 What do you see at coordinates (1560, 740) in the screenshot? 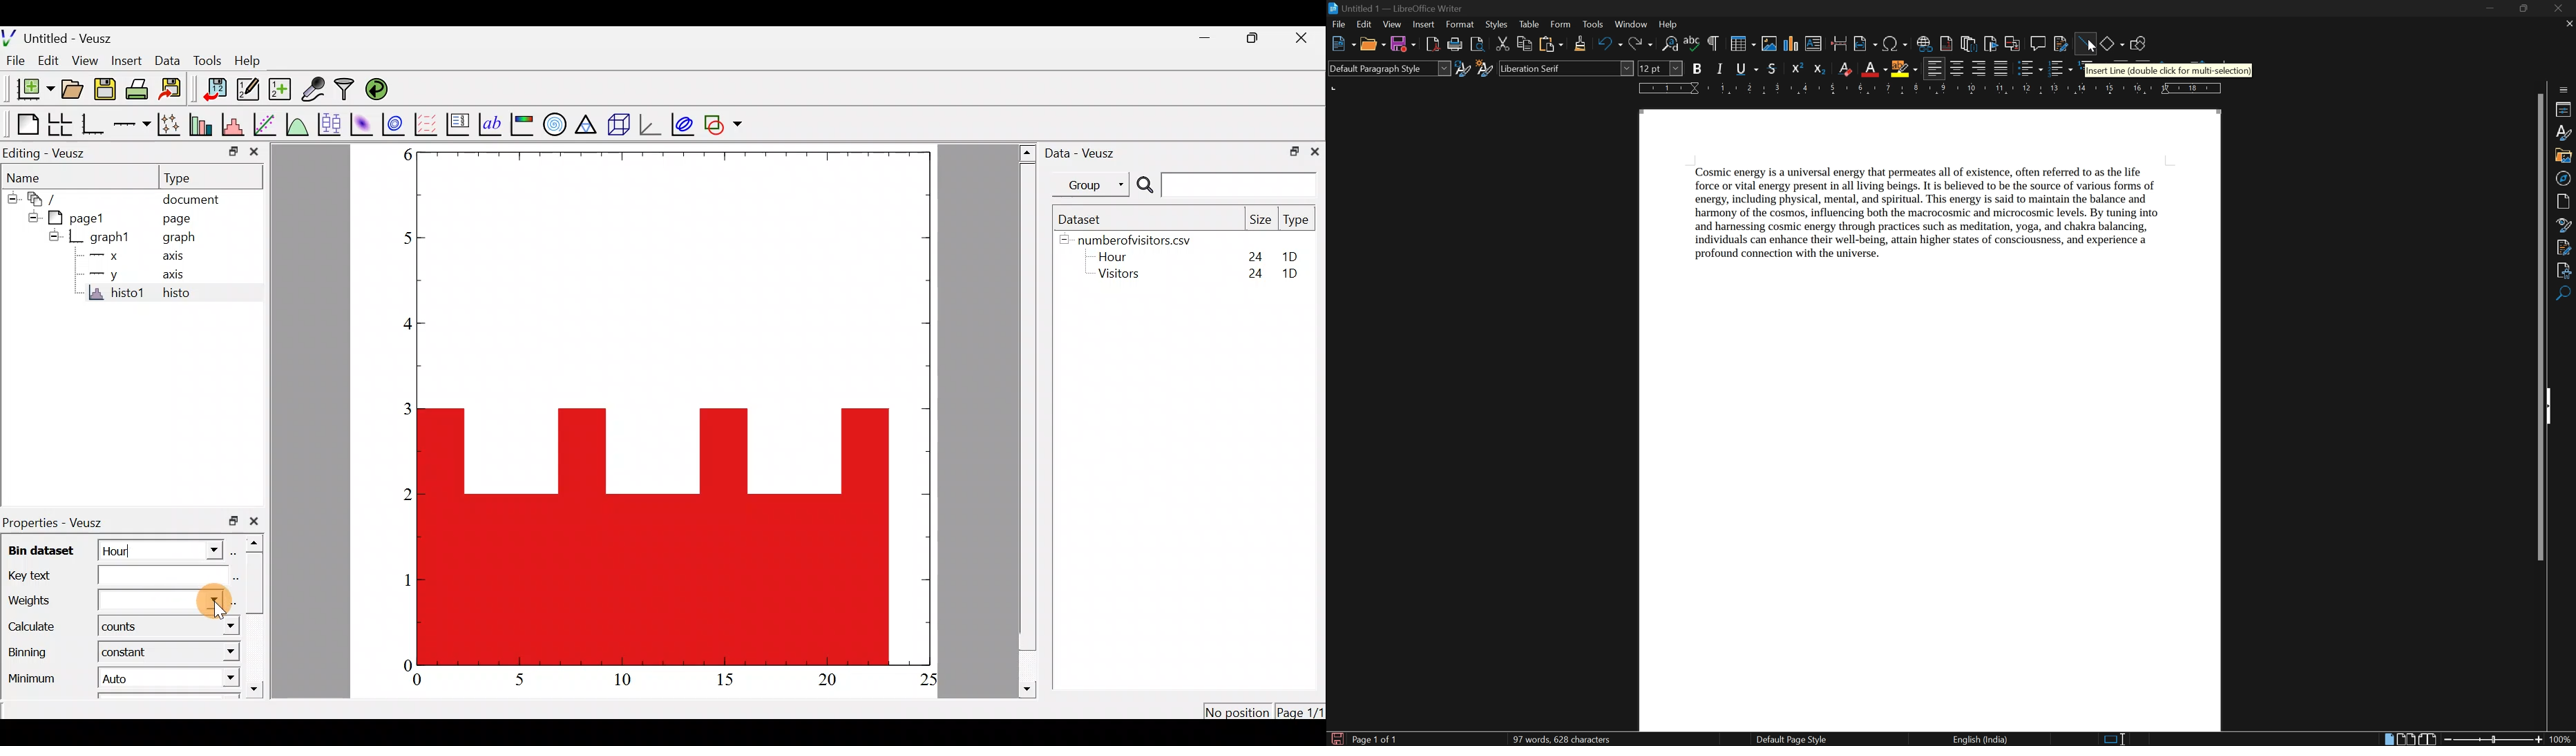
I see `97 words, 628 characters` at bounding box center [1560, 740].